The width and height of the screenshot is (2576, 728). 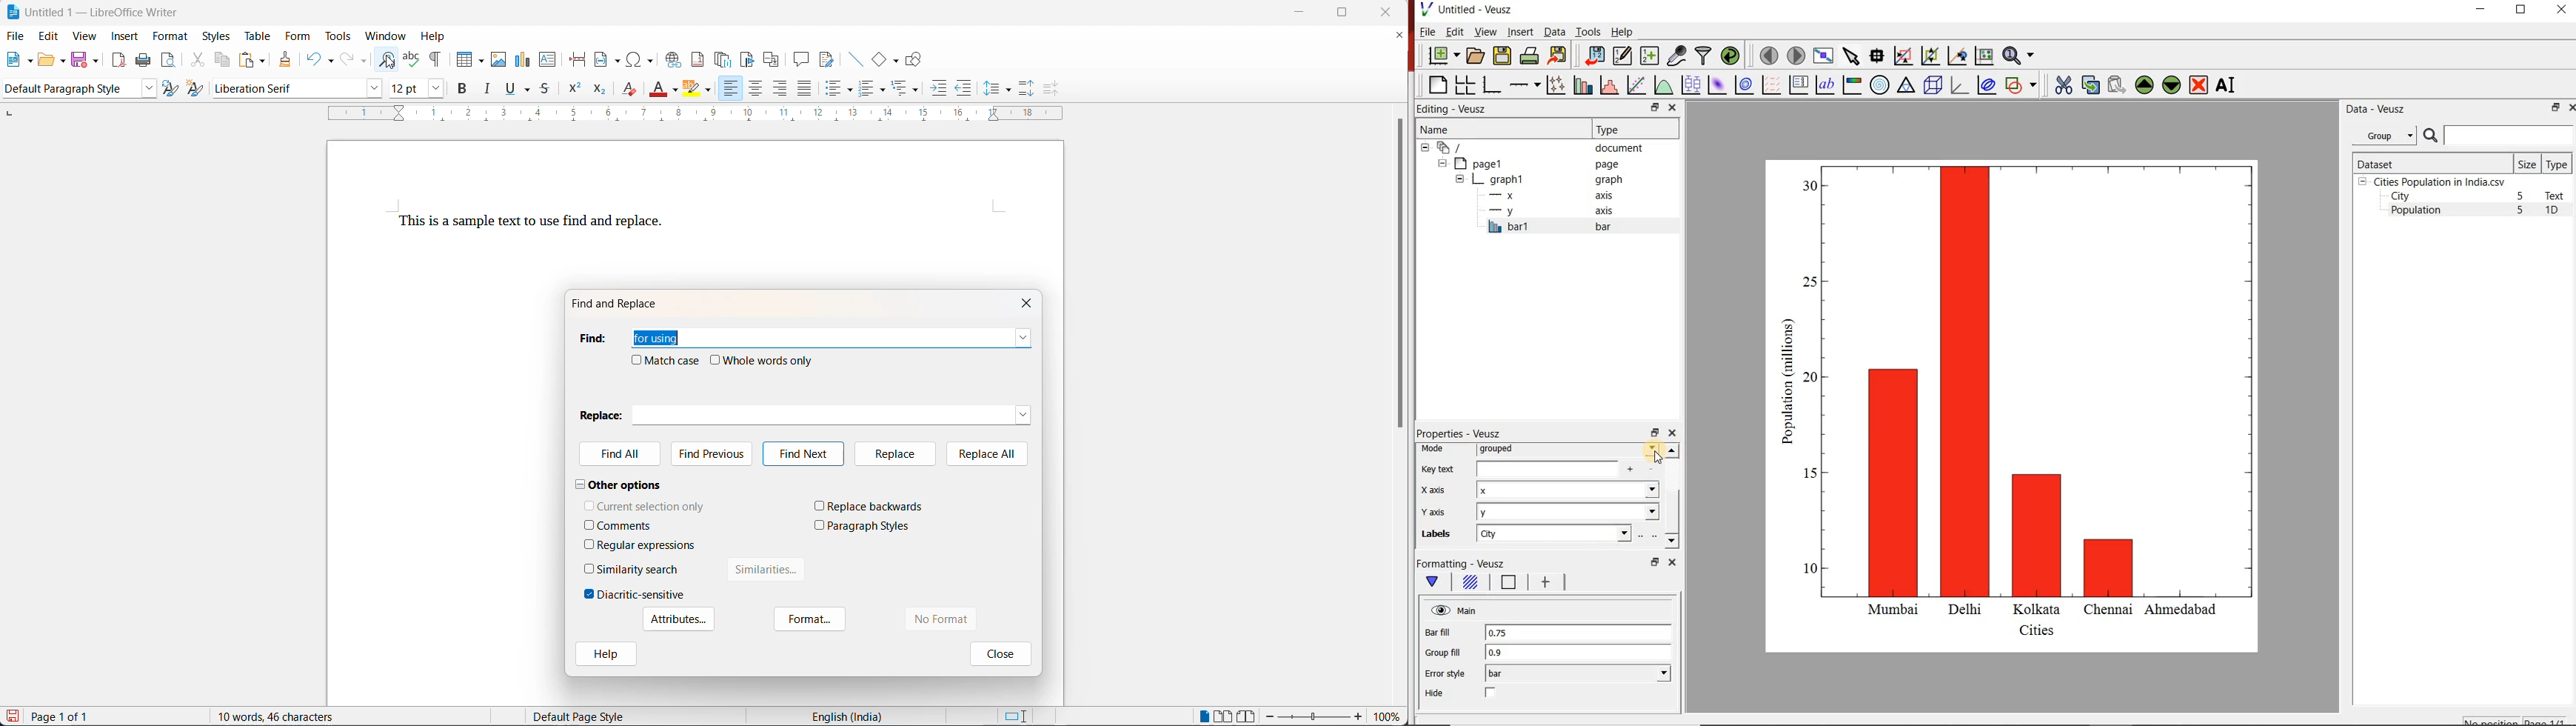 I want to click on find previous, so click(x=715, y=452).